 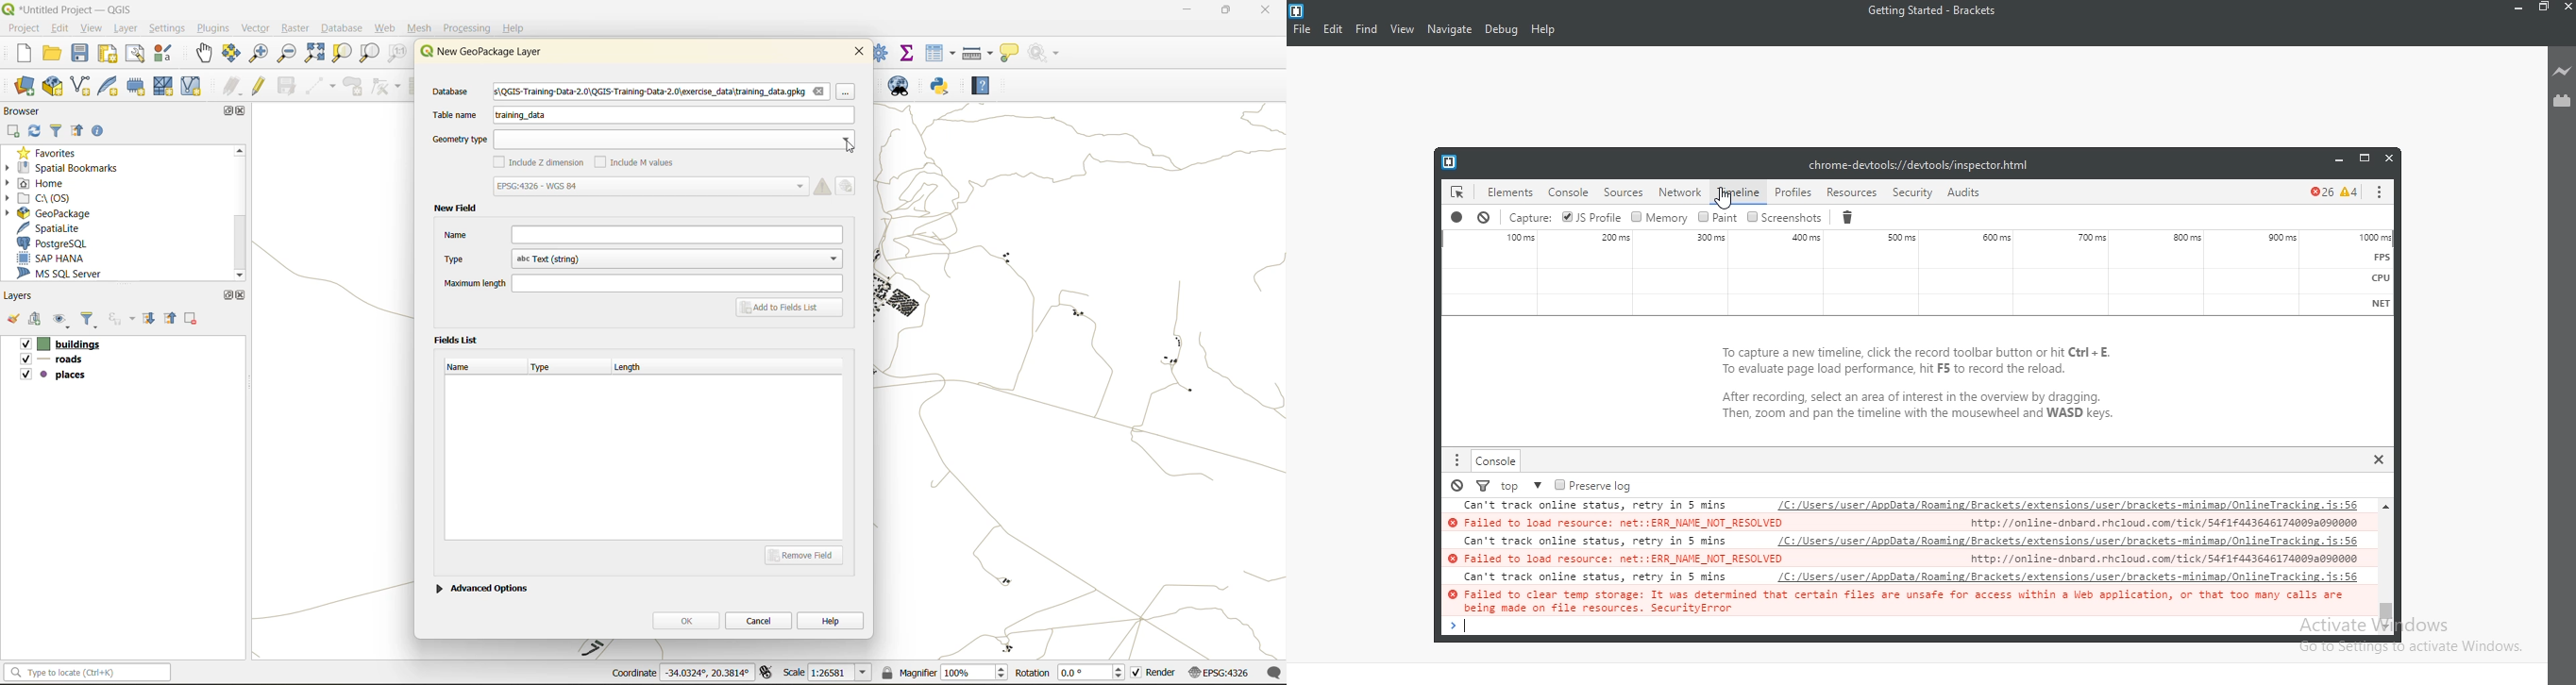 I want to click on Screenshots, so click(x=1786, y=217).